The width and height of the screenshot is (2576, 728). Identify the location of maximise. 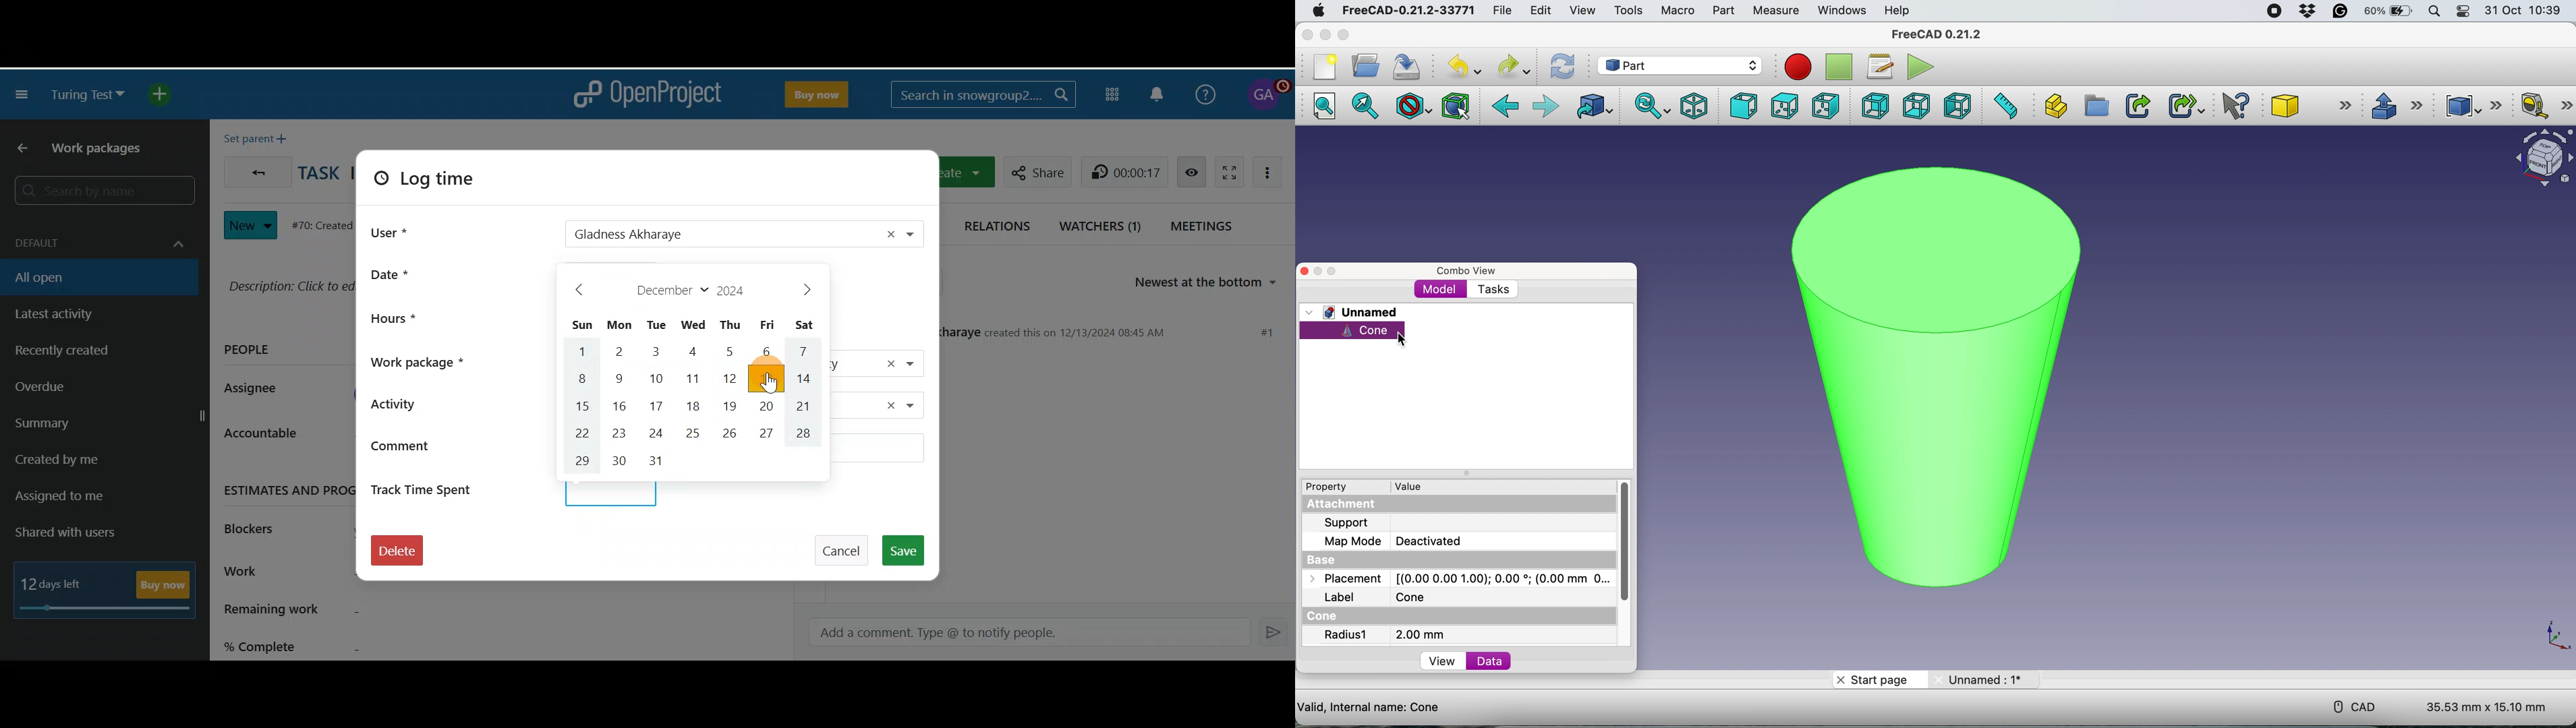
(1362, 34).